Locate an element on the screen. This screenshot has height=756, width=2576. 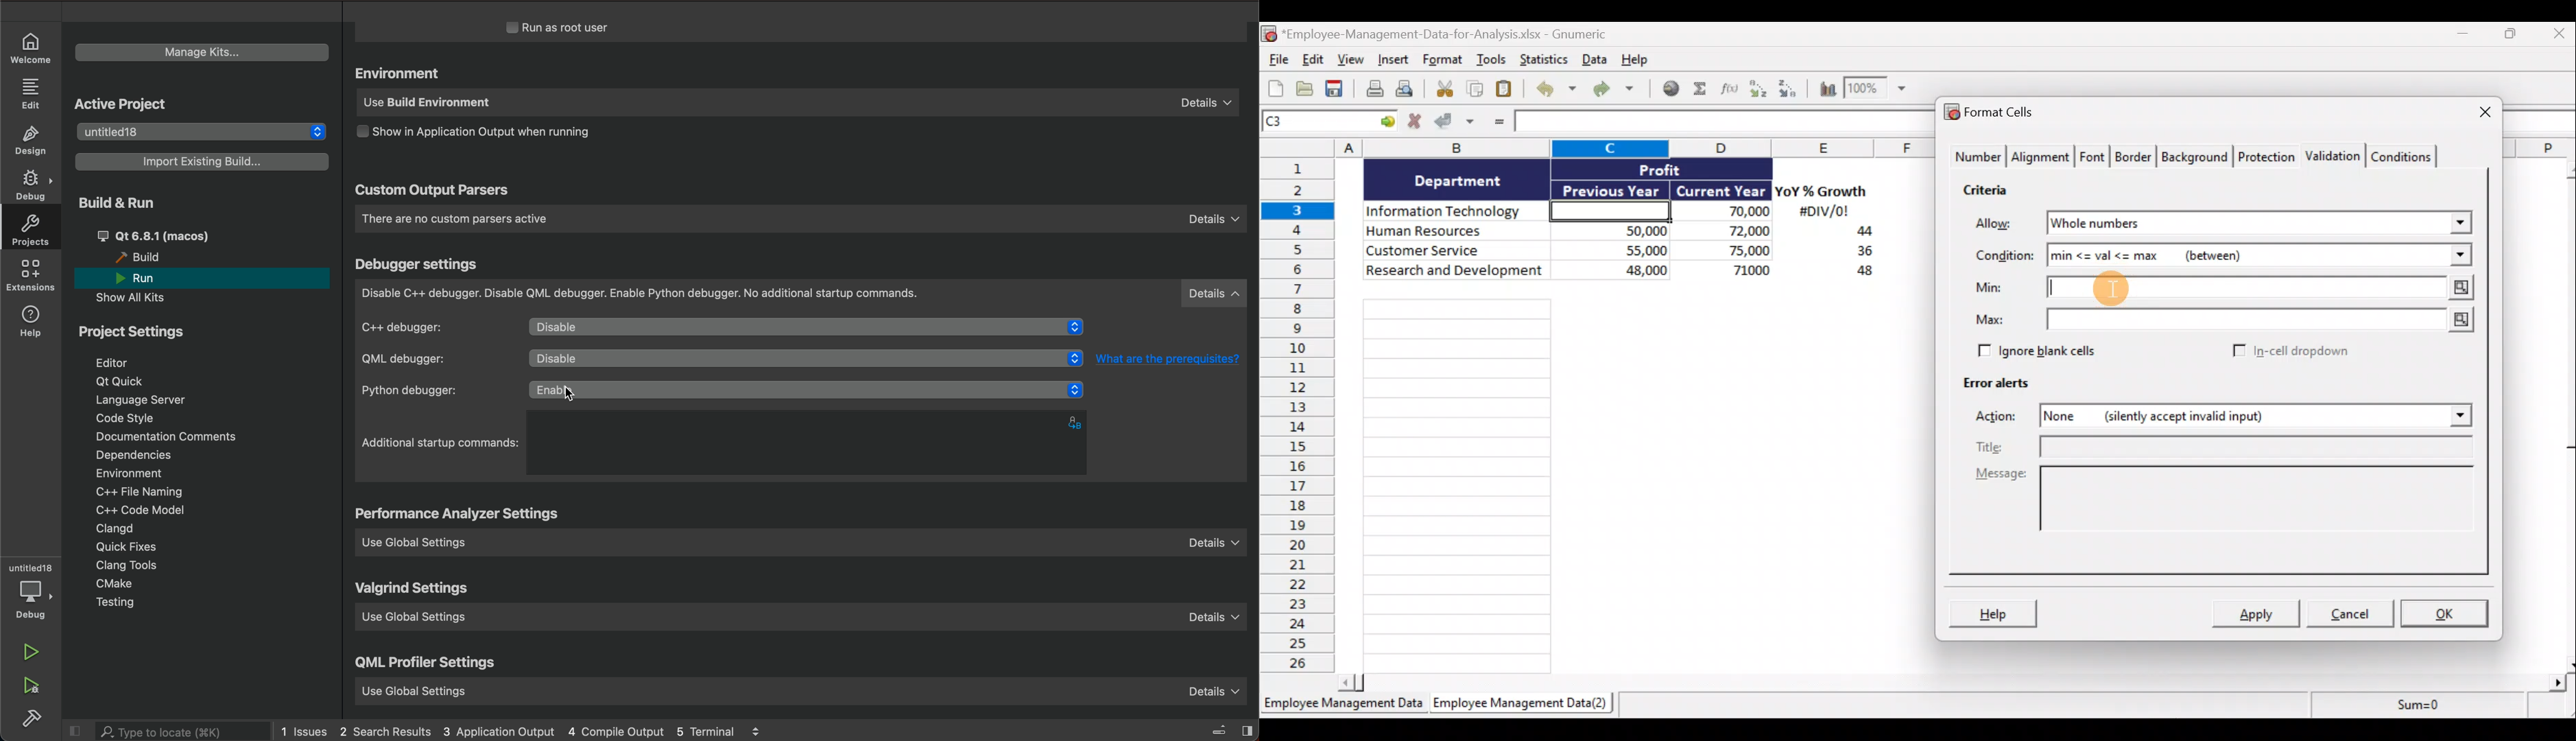
build is located at coordinates (143, 257).